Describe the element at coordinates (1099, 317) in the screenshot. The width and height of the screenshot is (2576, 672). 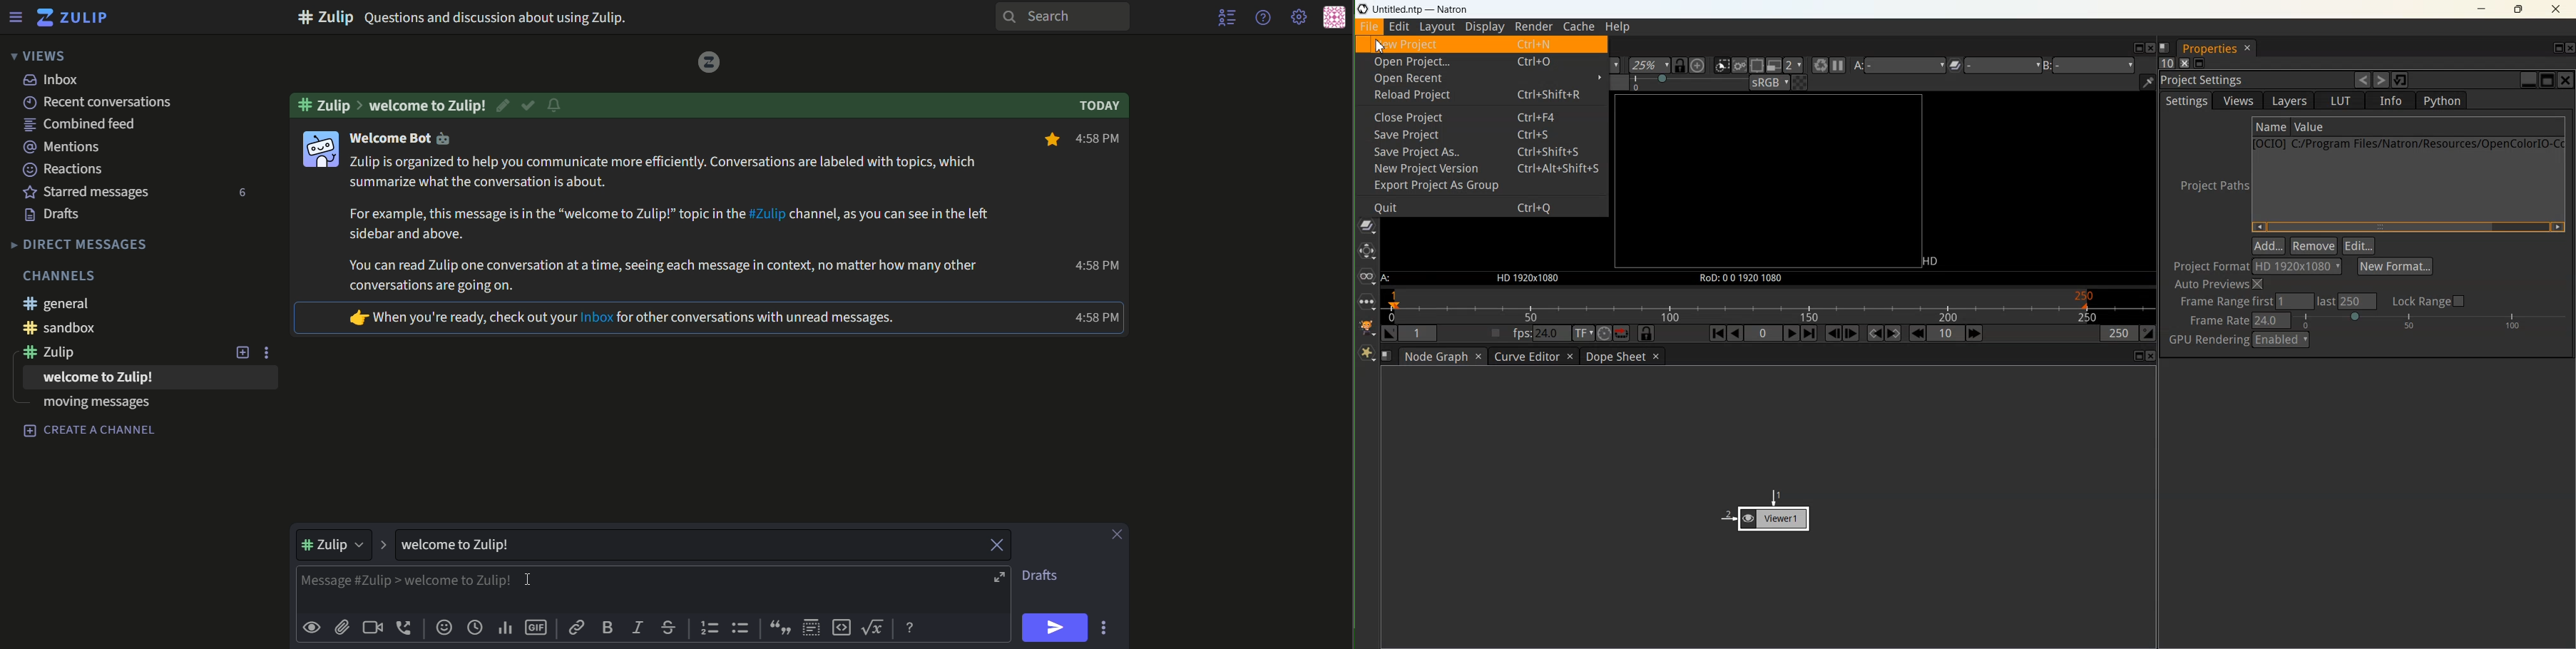
I see `Time` at that location.